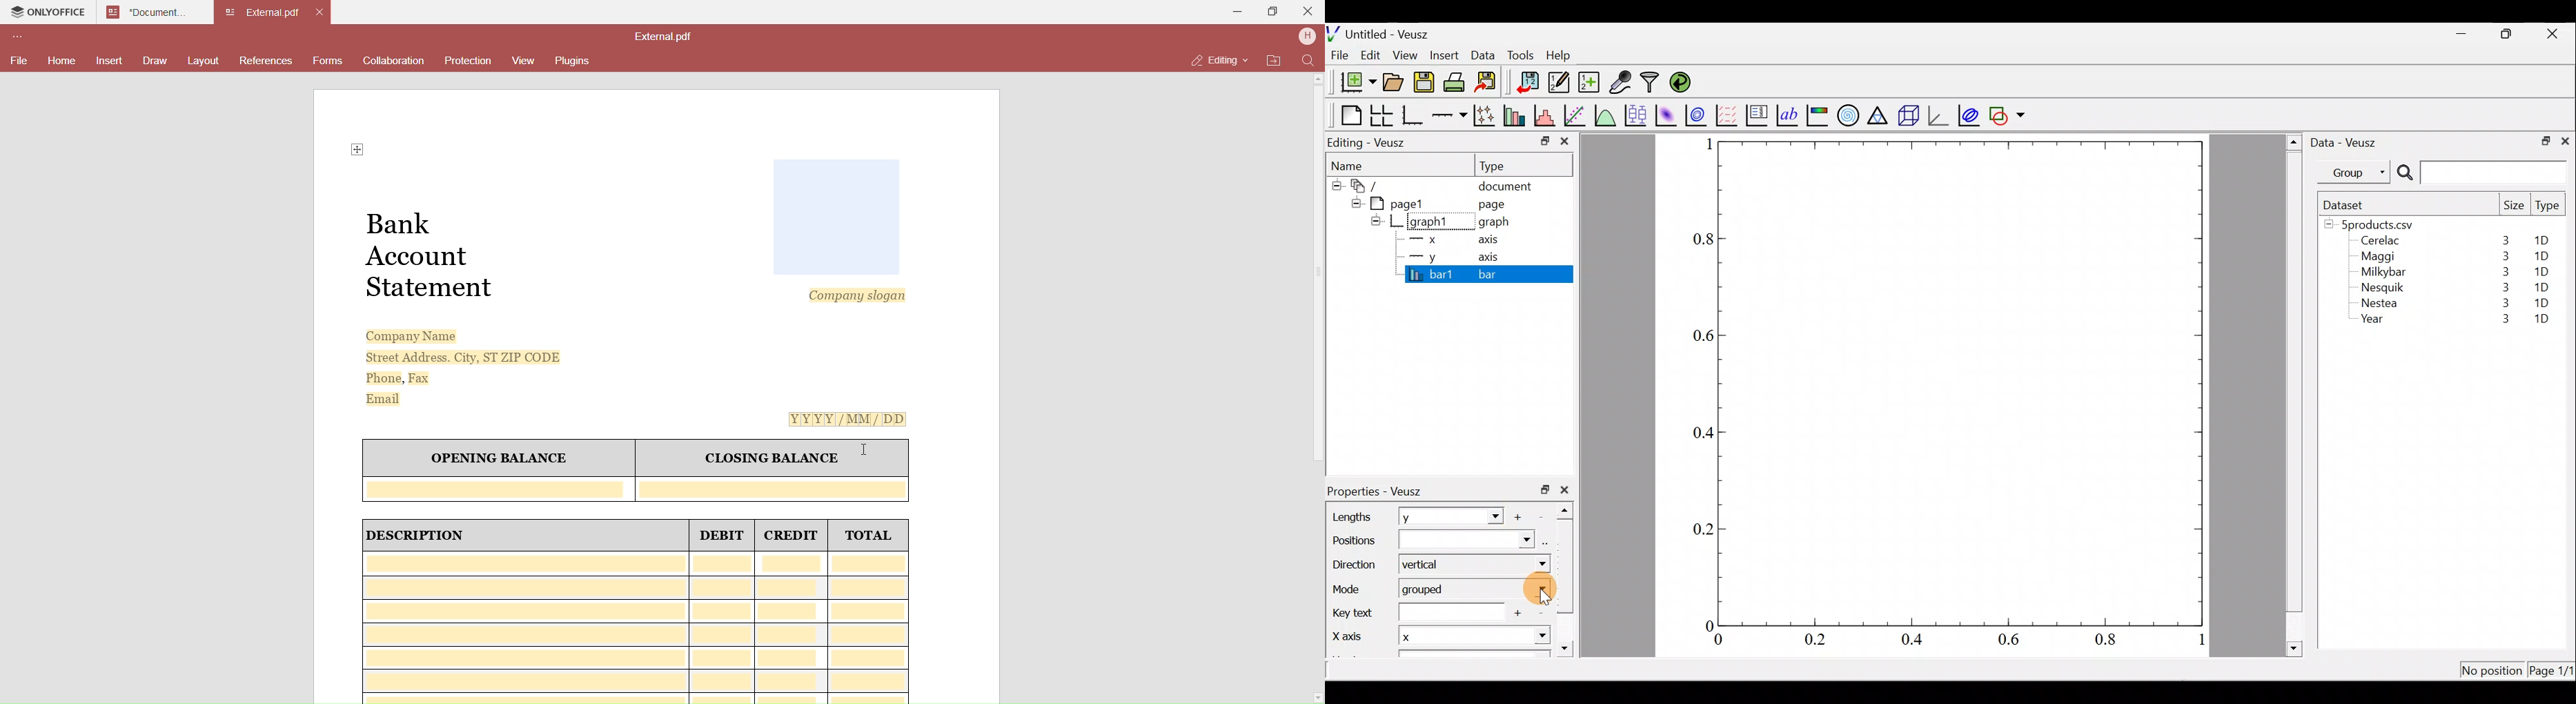 This screenshot has height=728, width=2576. I want to click on Tools, so click(1520, 54).